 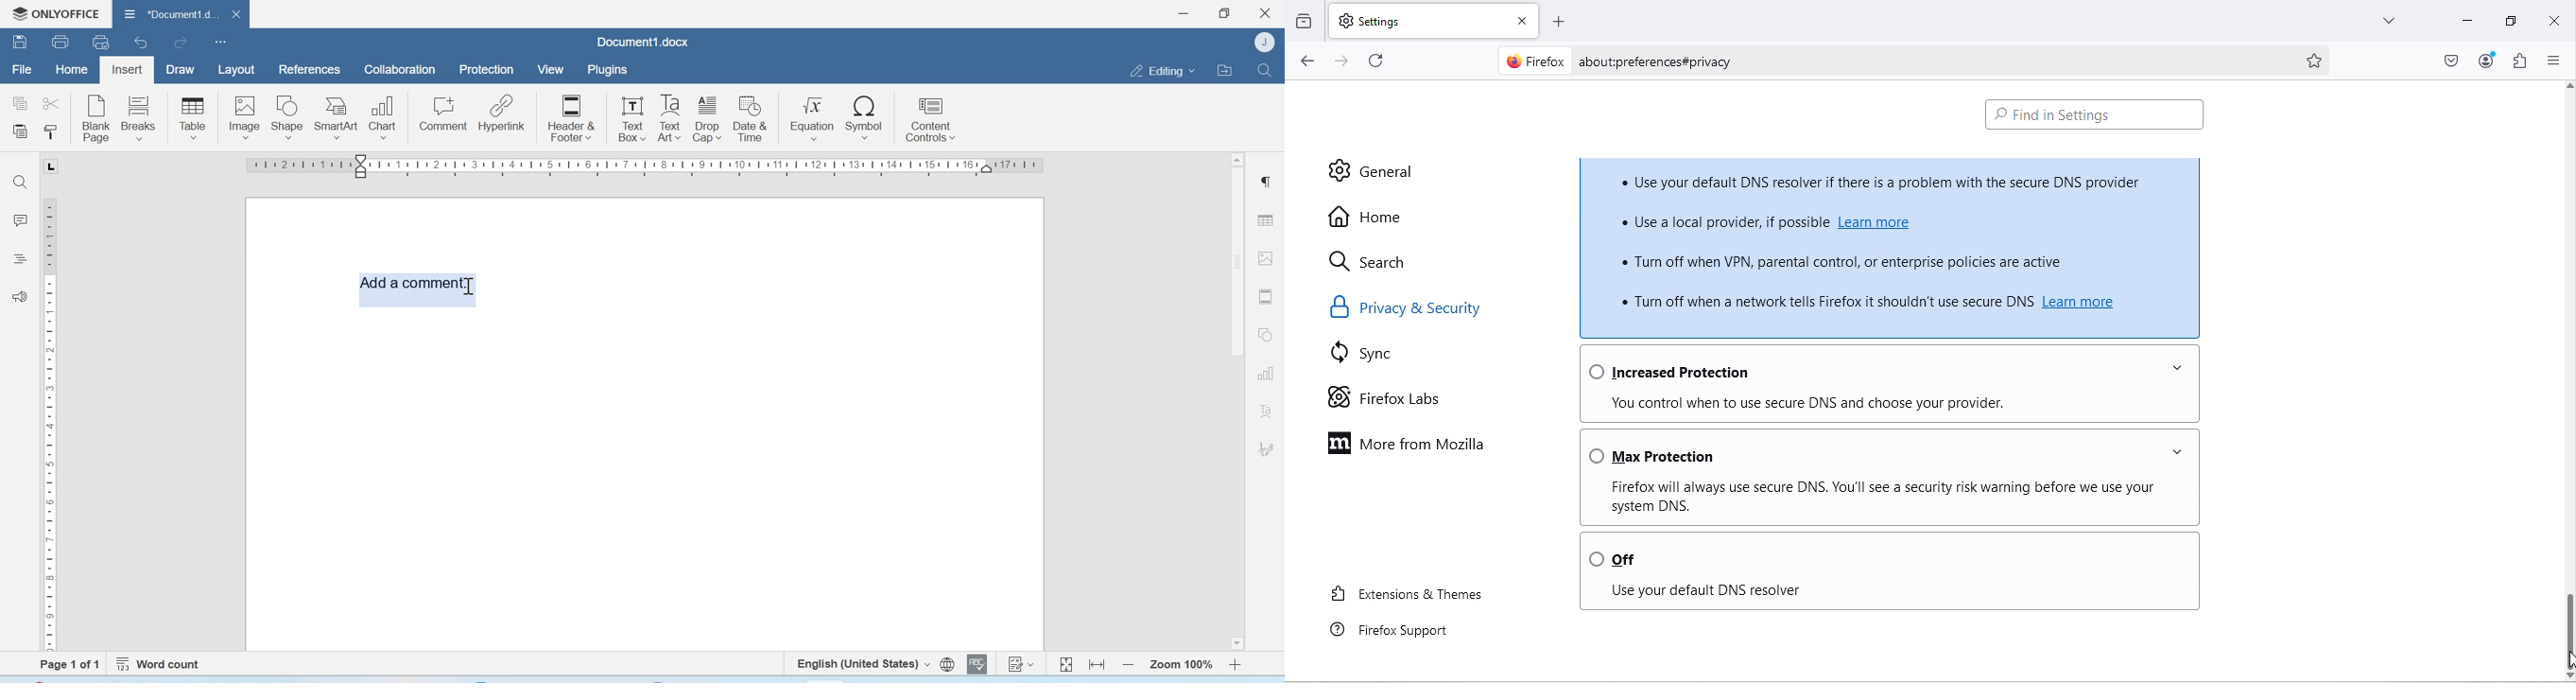 What do you see at coordinates (52, 422) in the screenshot?
I see `Scale` at bounding box center [52, 422].